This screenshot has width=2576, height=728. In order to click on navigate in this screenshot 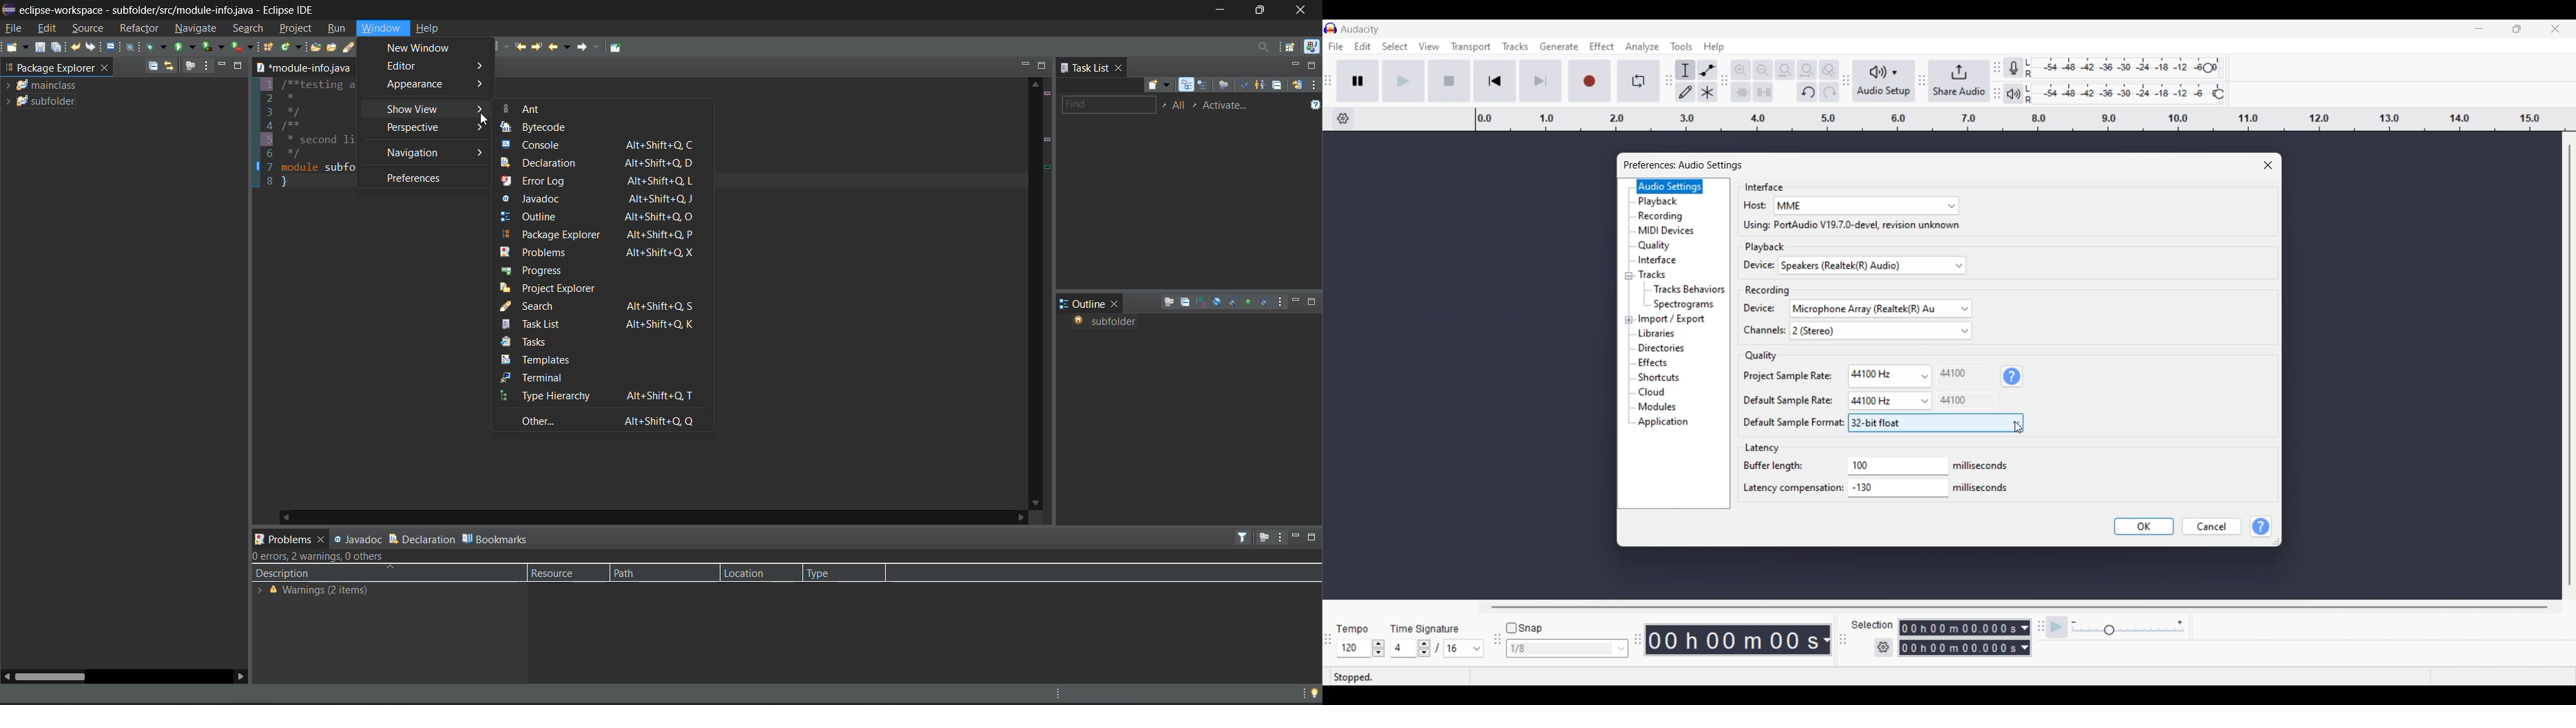, I will do `click(198, 28)`.